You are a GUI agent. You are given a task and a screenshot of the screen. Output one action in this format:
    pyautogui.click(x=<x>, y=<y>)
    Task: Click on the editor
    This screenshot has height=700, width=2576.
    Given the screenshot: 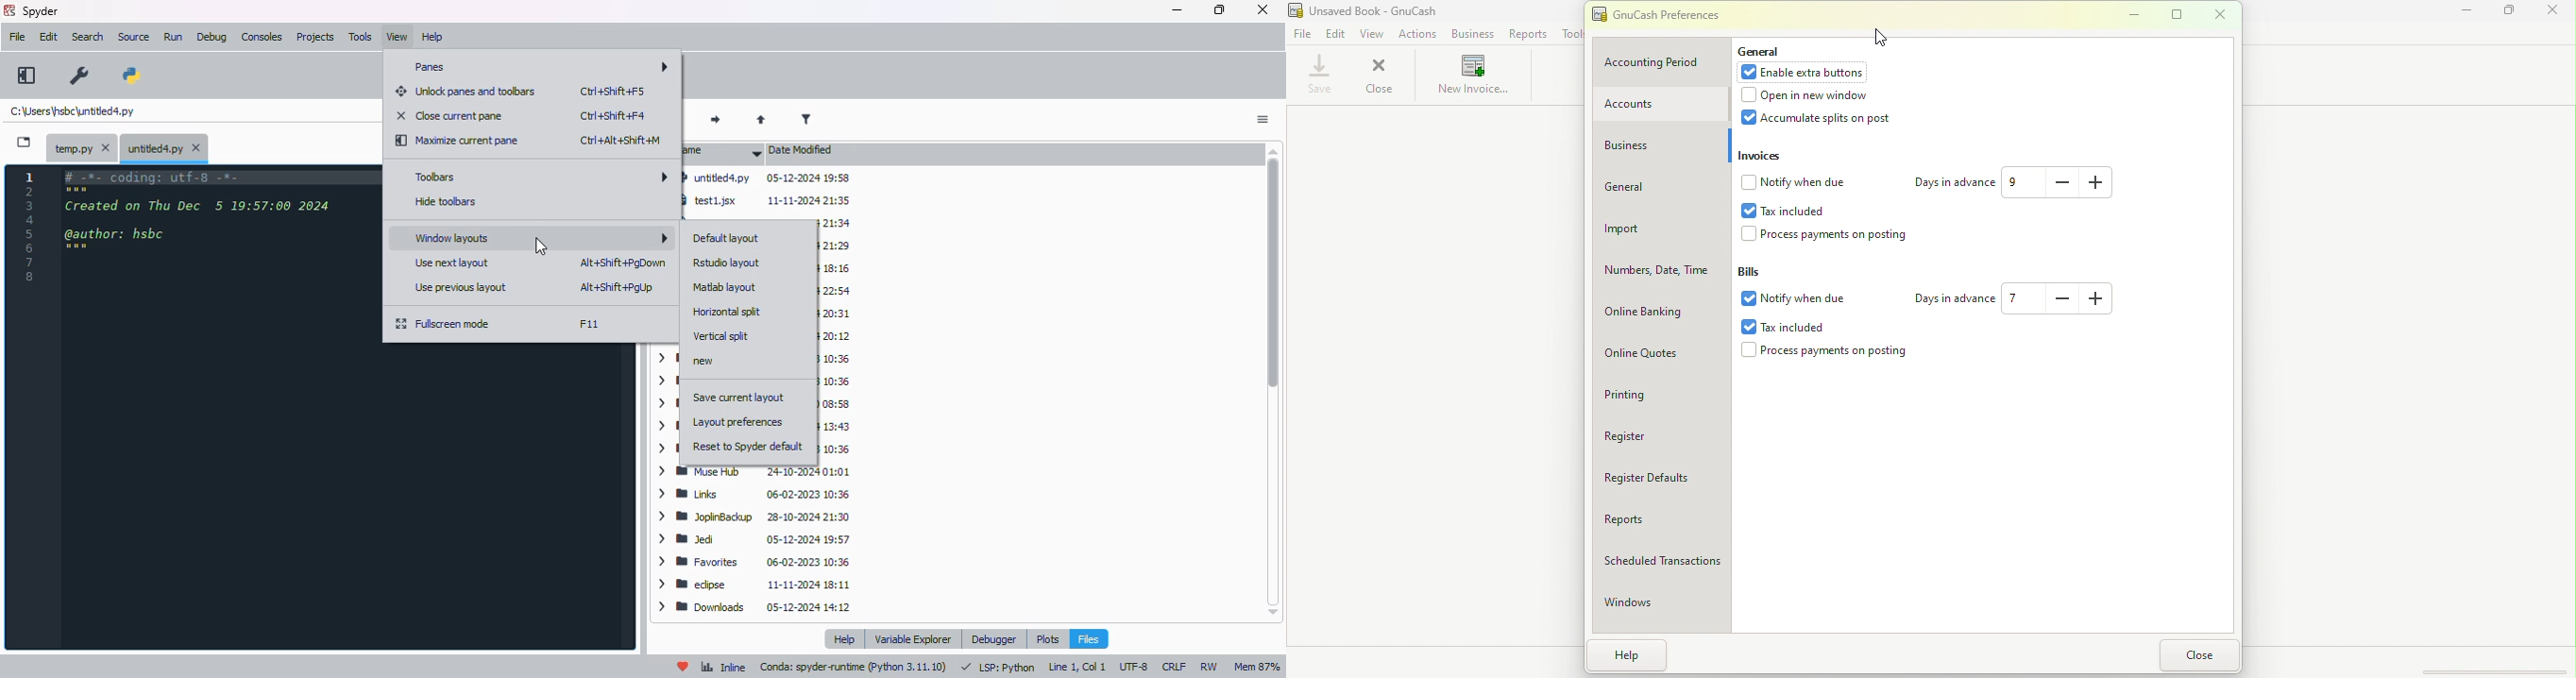 What is the action you would take?
    pyautogui.click(x=217, y=406)
    